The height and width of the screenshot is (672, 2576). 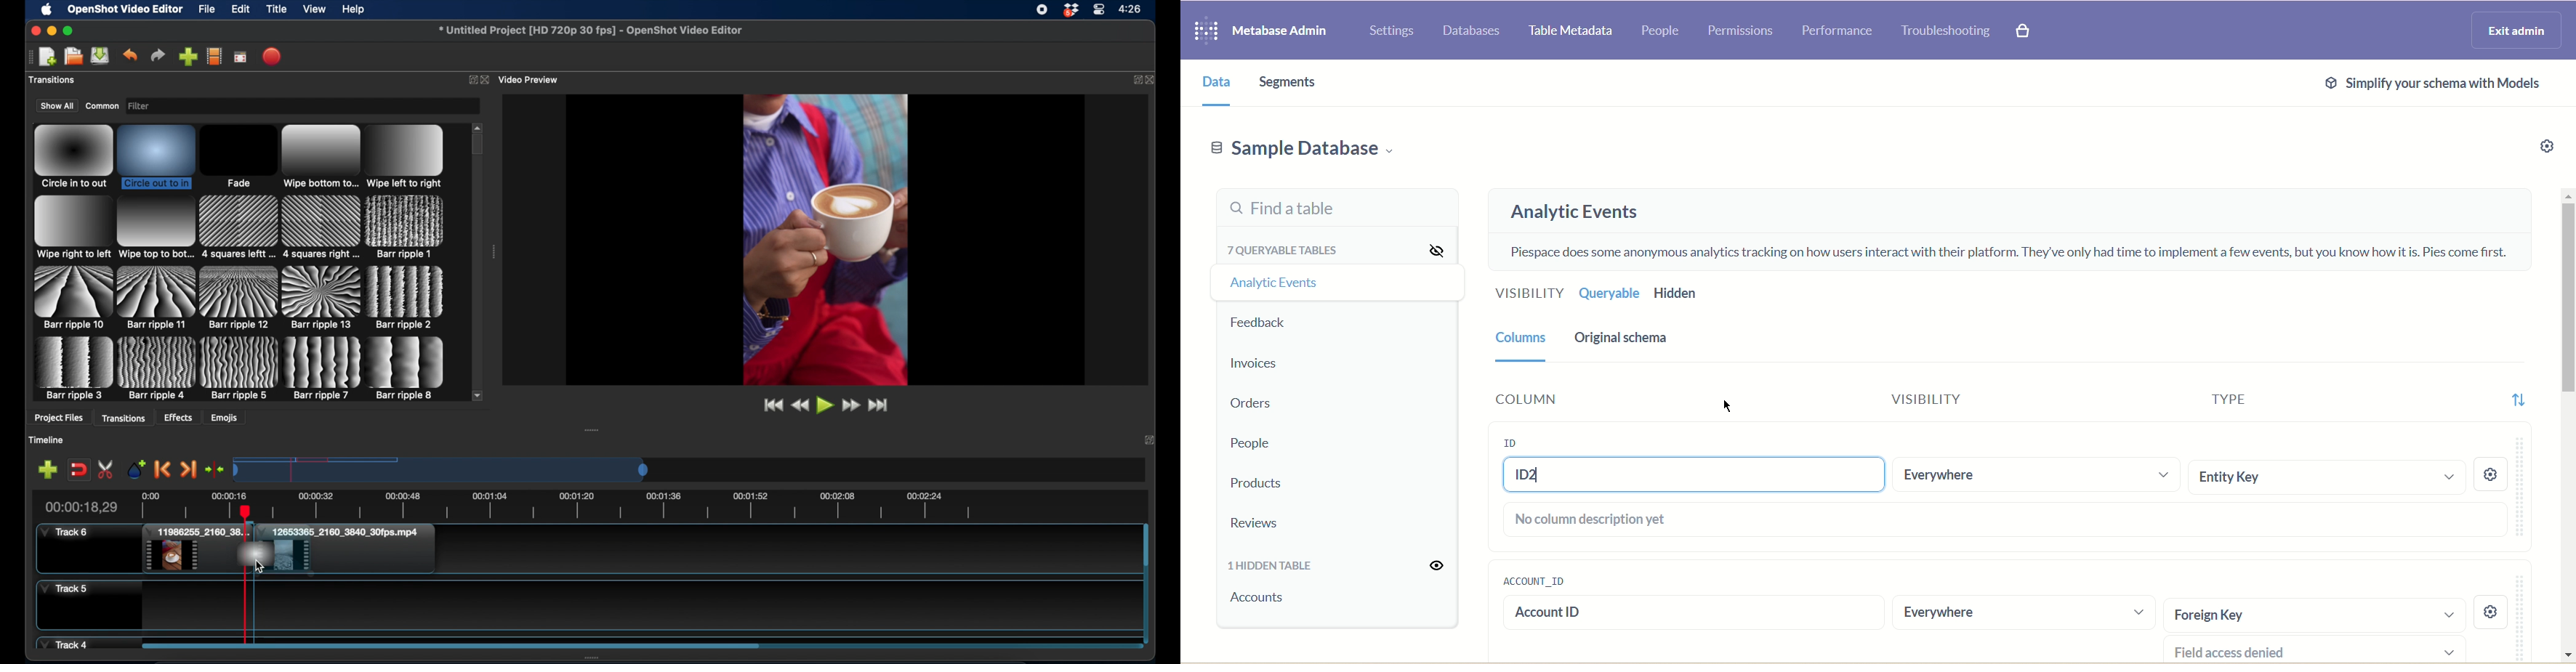 I want to click on scroll bar, so click(x=450, y=645).